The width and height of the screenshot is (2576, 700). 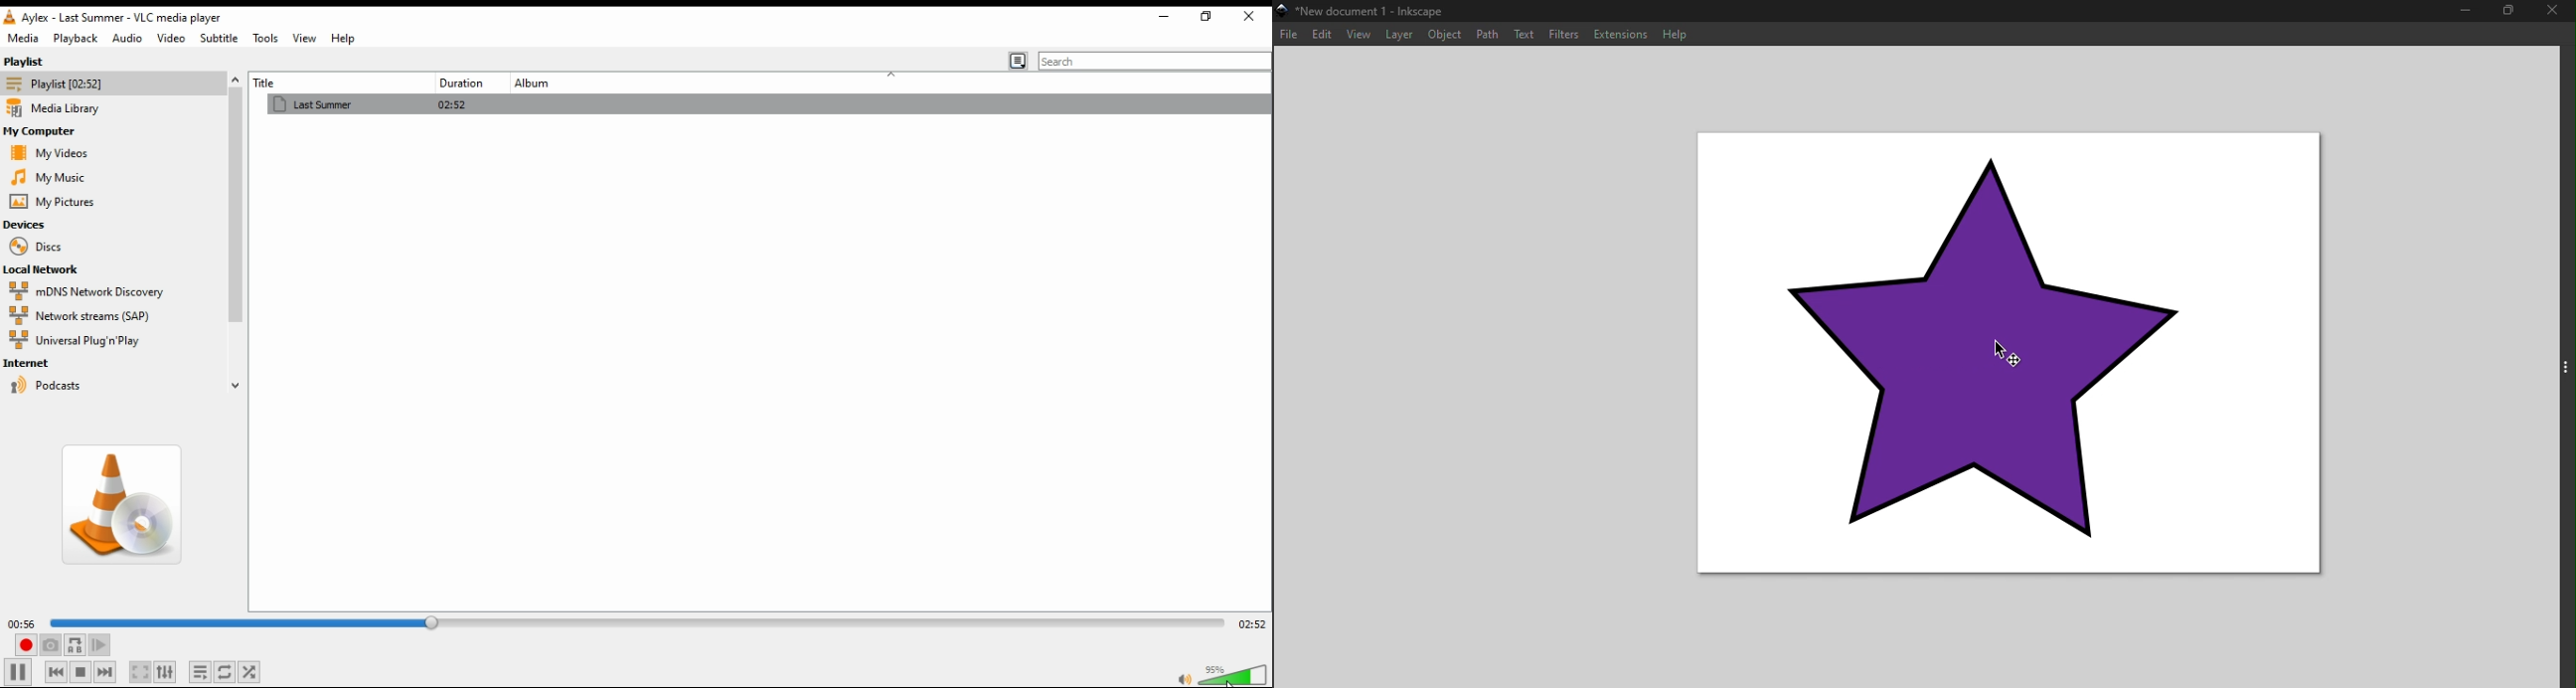 What do you see at coordinates (2510, 11) in the screenshot?
I see `Maximize` at bounding box center [2510, 11].